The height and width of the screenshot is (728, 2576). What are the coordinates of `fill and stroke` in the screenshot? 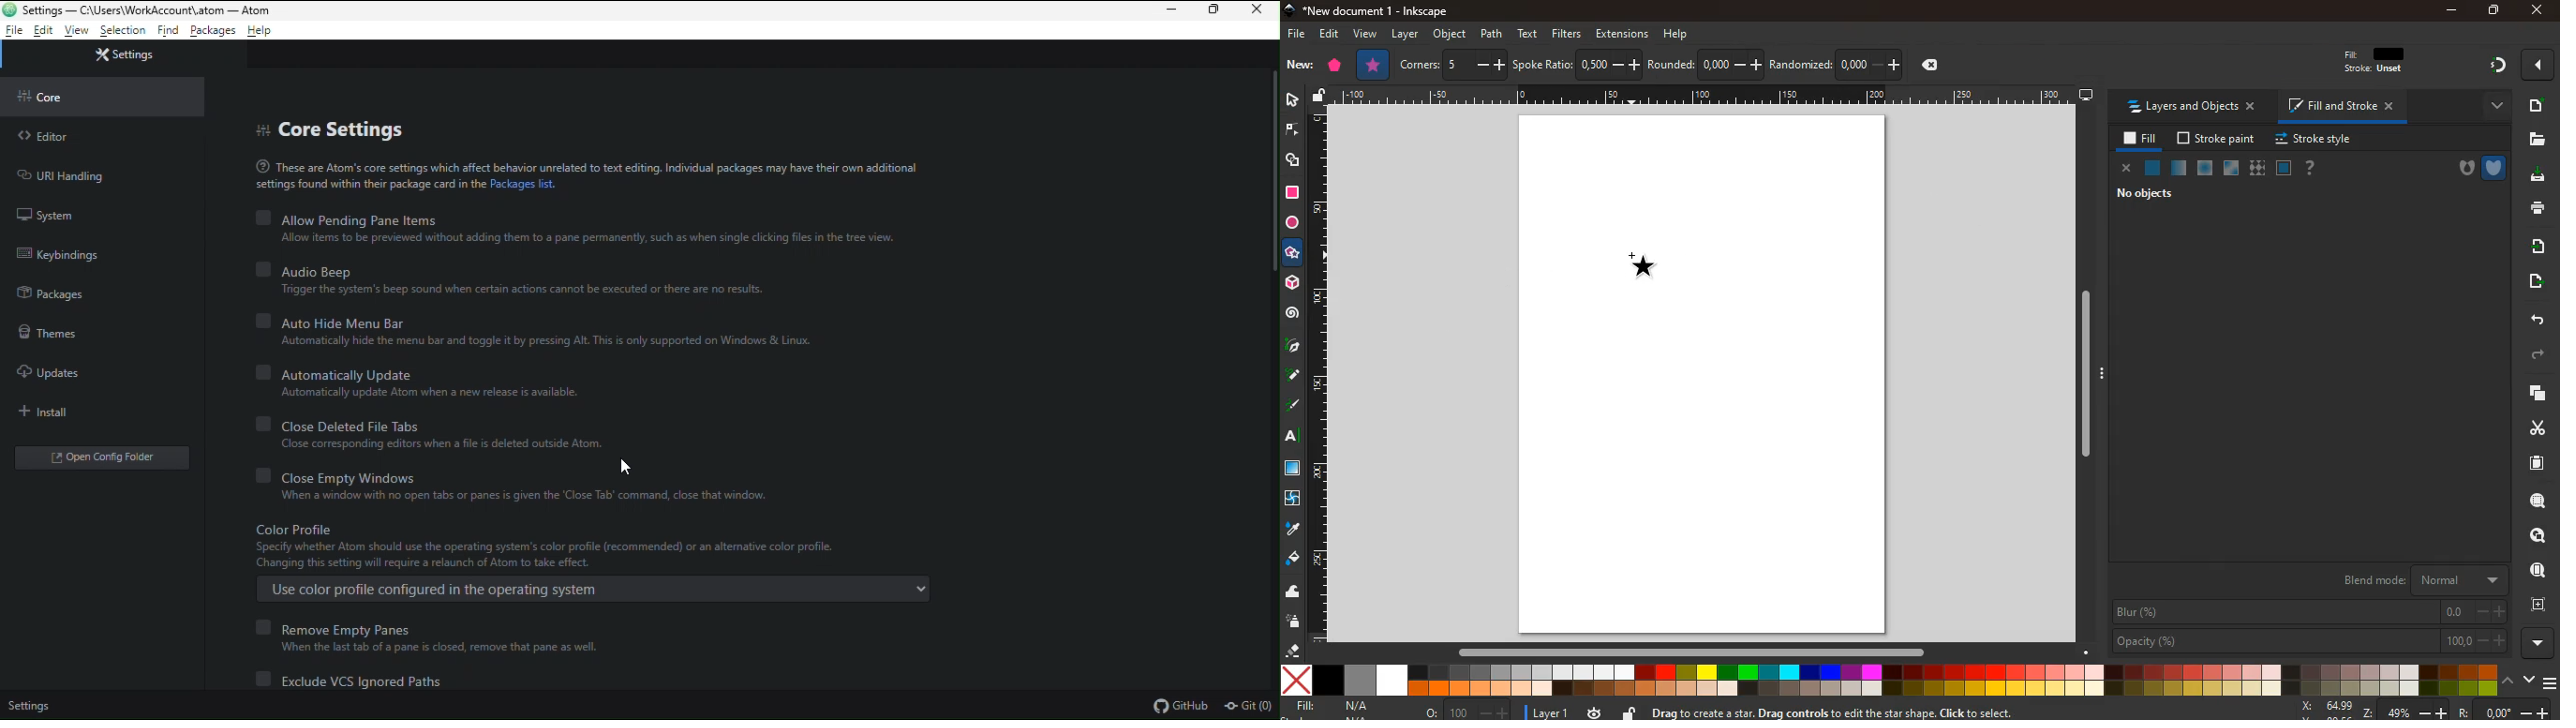 It's located at (2338, 108).